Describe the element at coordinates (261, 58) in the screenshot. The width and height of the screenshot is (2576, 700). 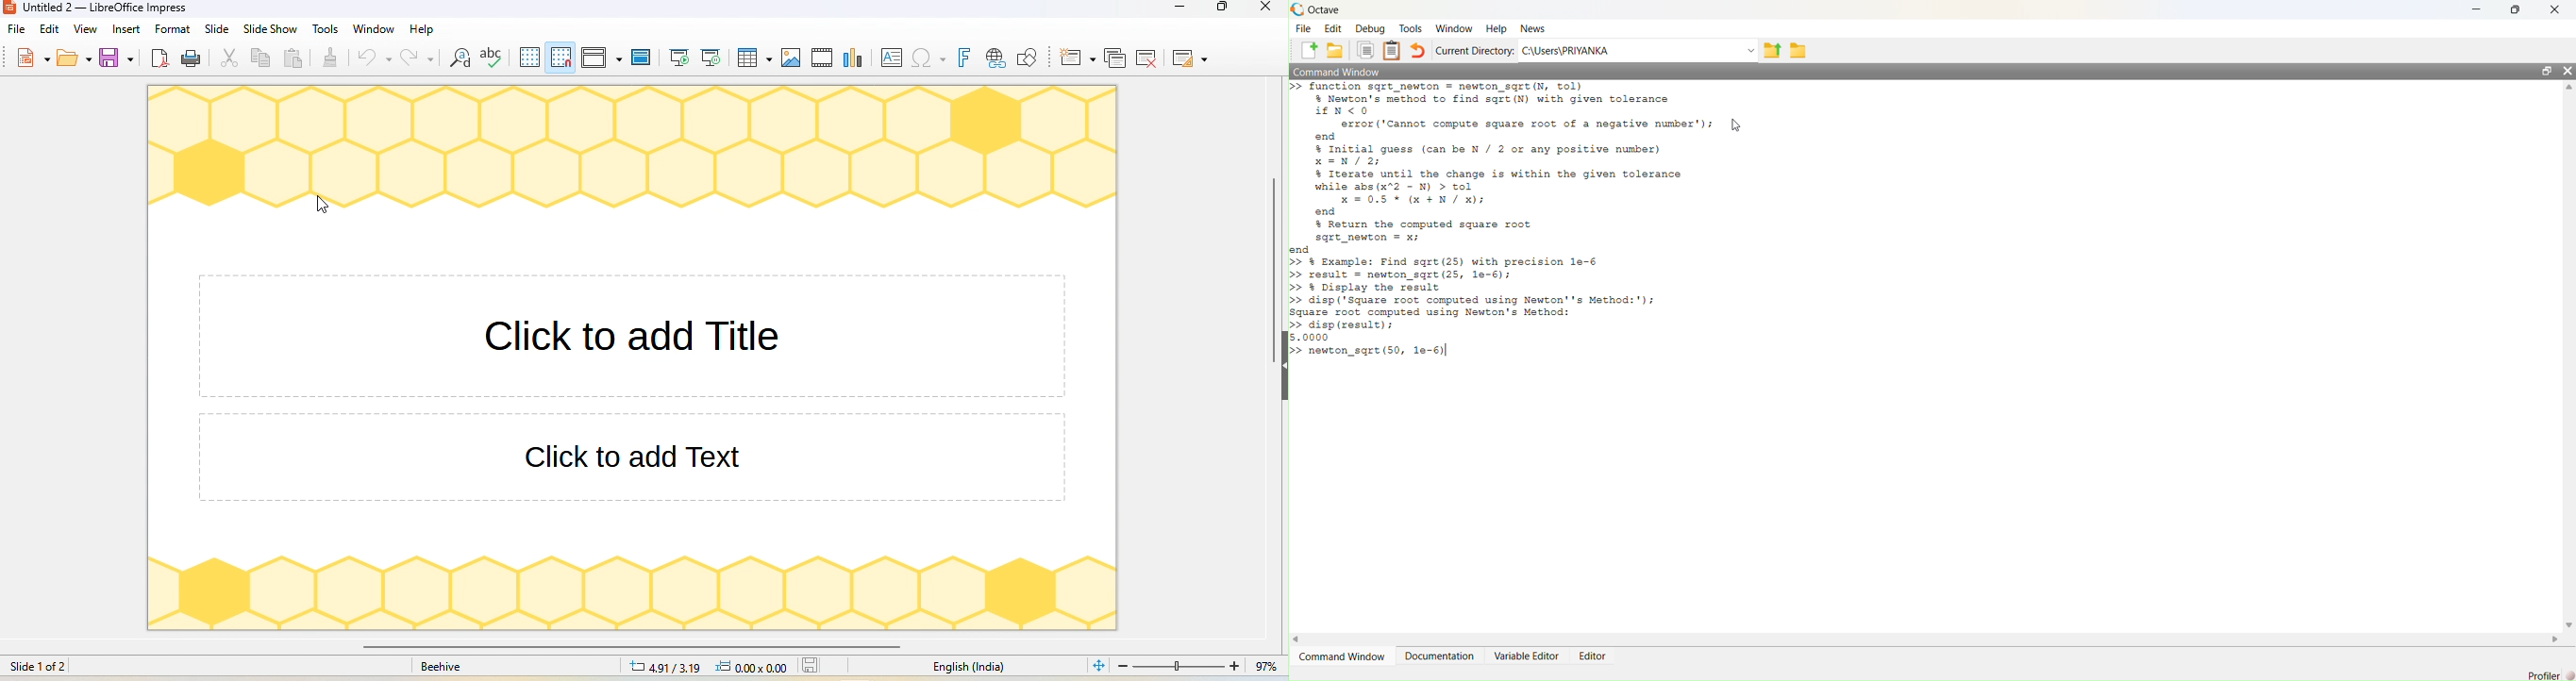
I see `copy` at that location.